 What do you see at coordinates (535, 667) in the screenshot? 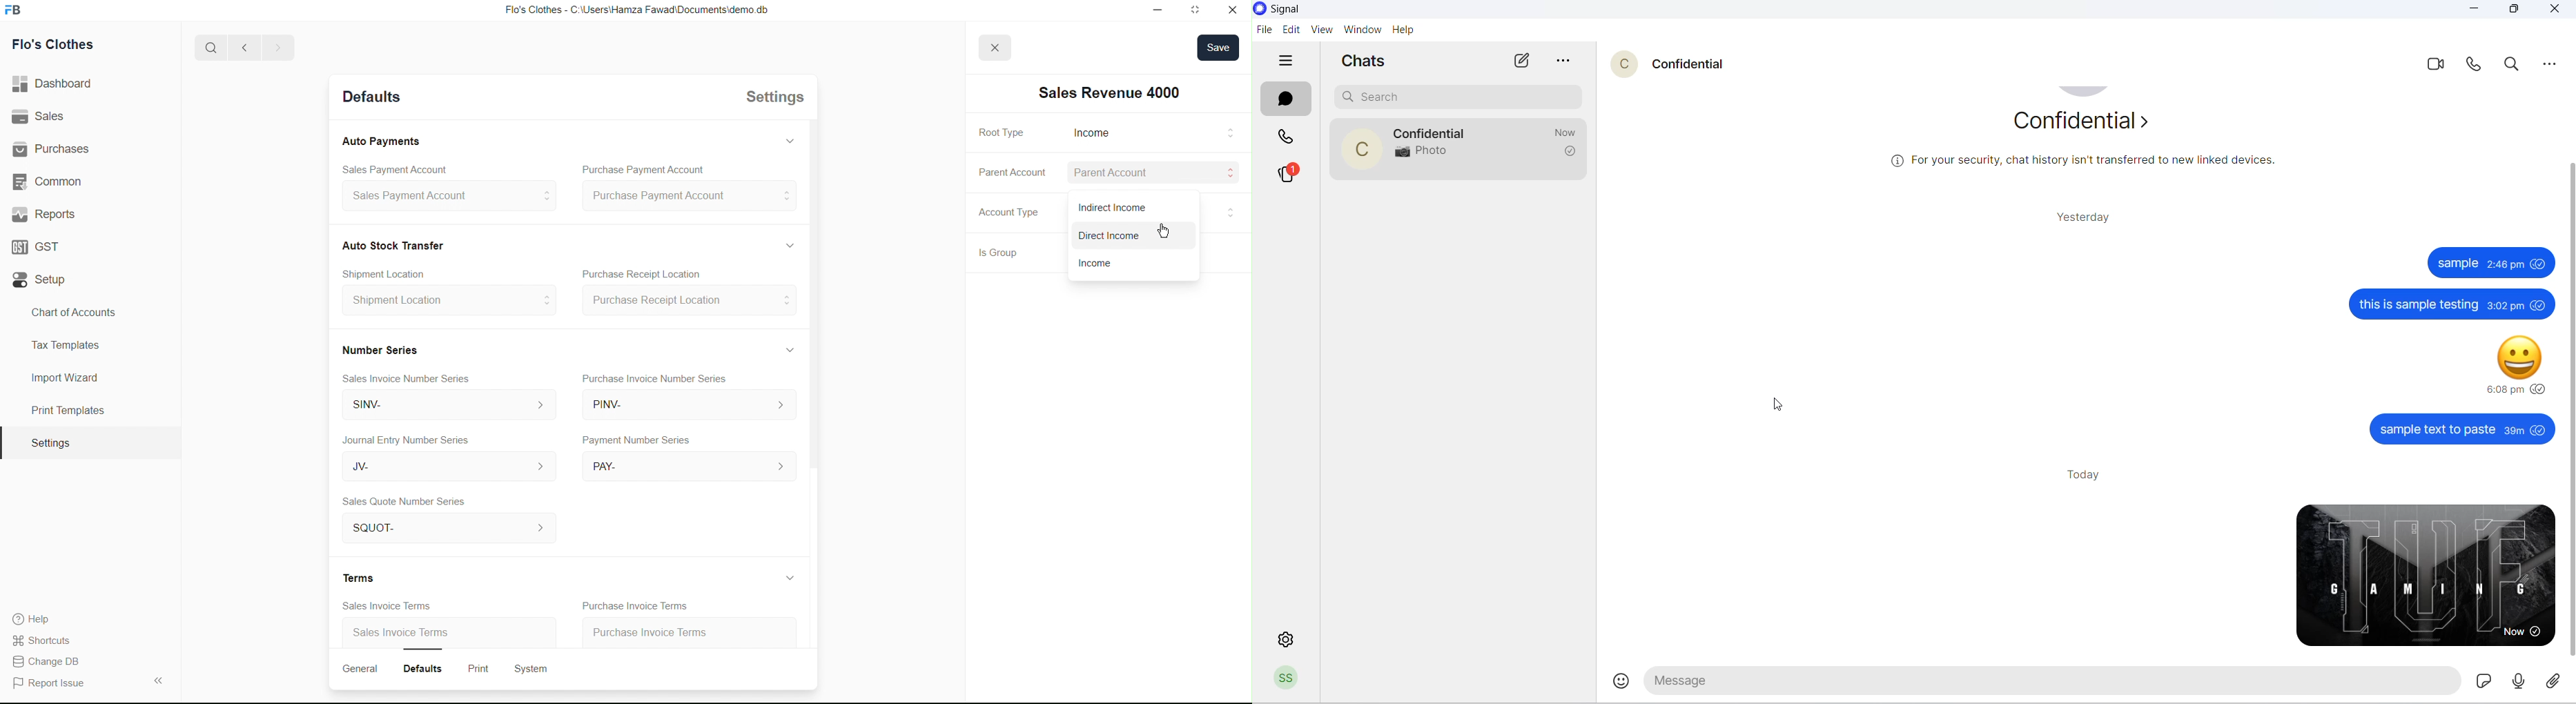
I see `System` at bounding box center [535, 667].